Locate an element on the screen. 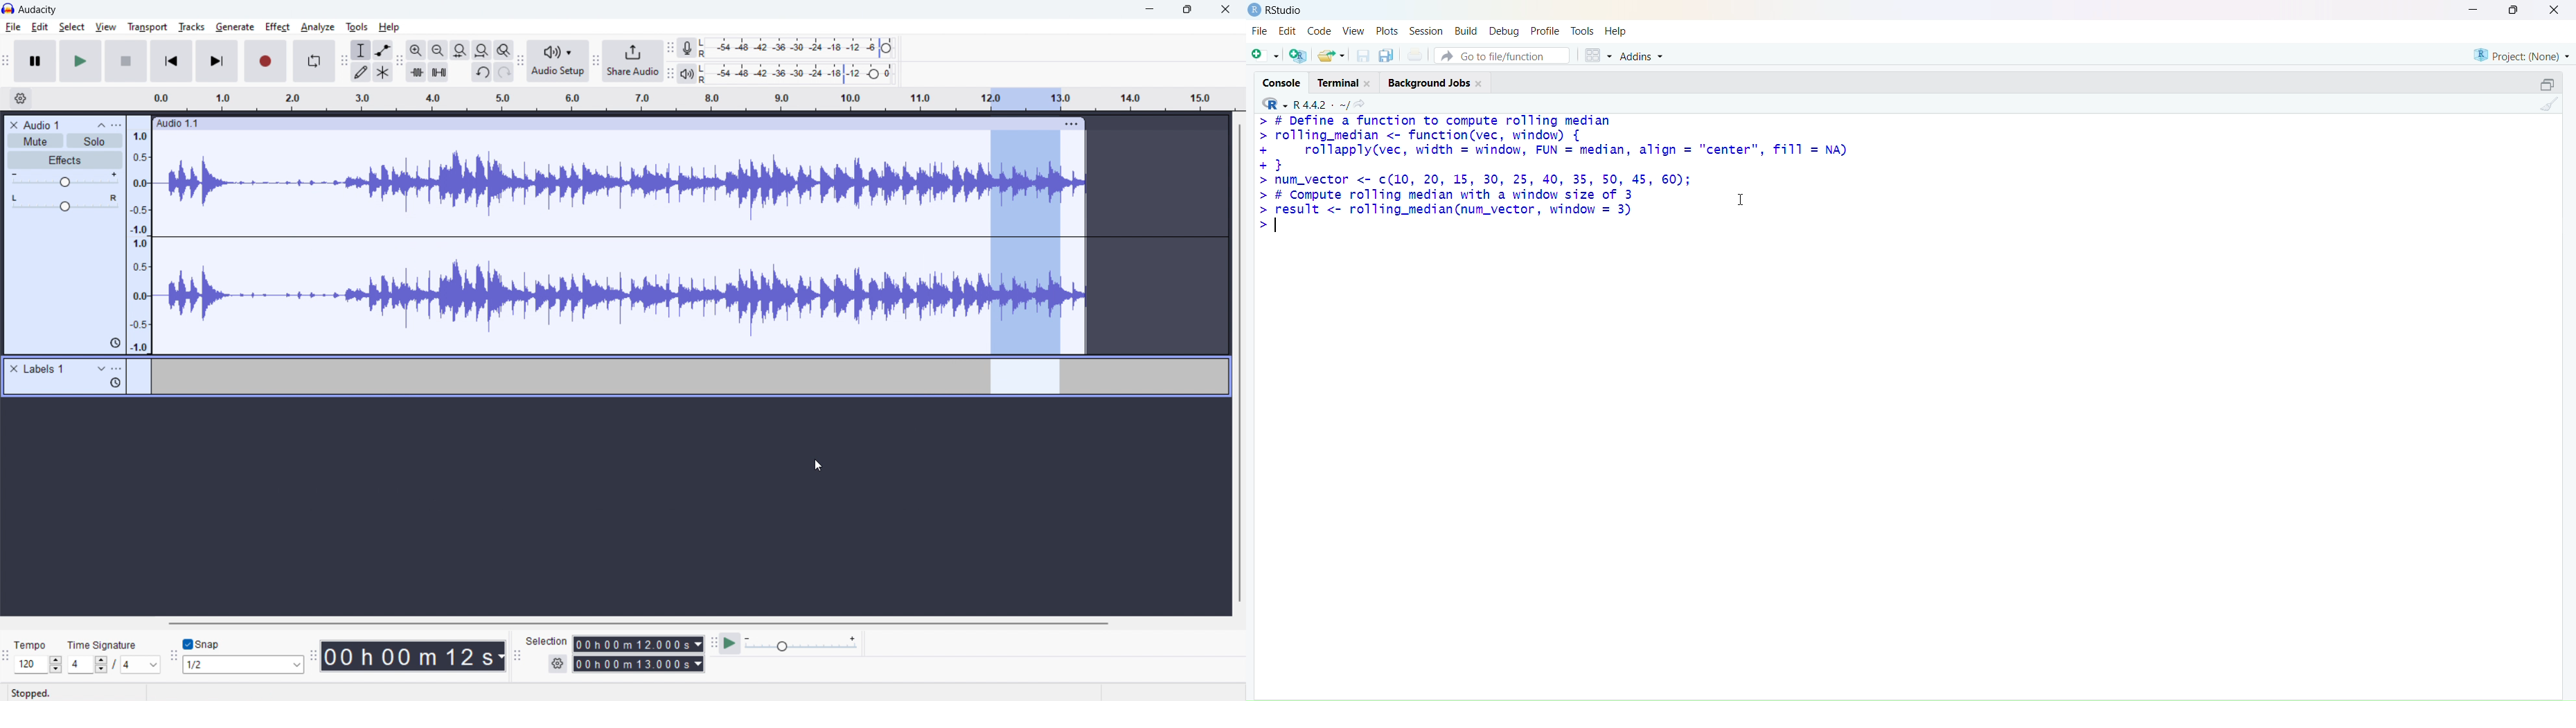 This screenshot has width=2576, height=728. maximise is located at coordinates (2513, 10).